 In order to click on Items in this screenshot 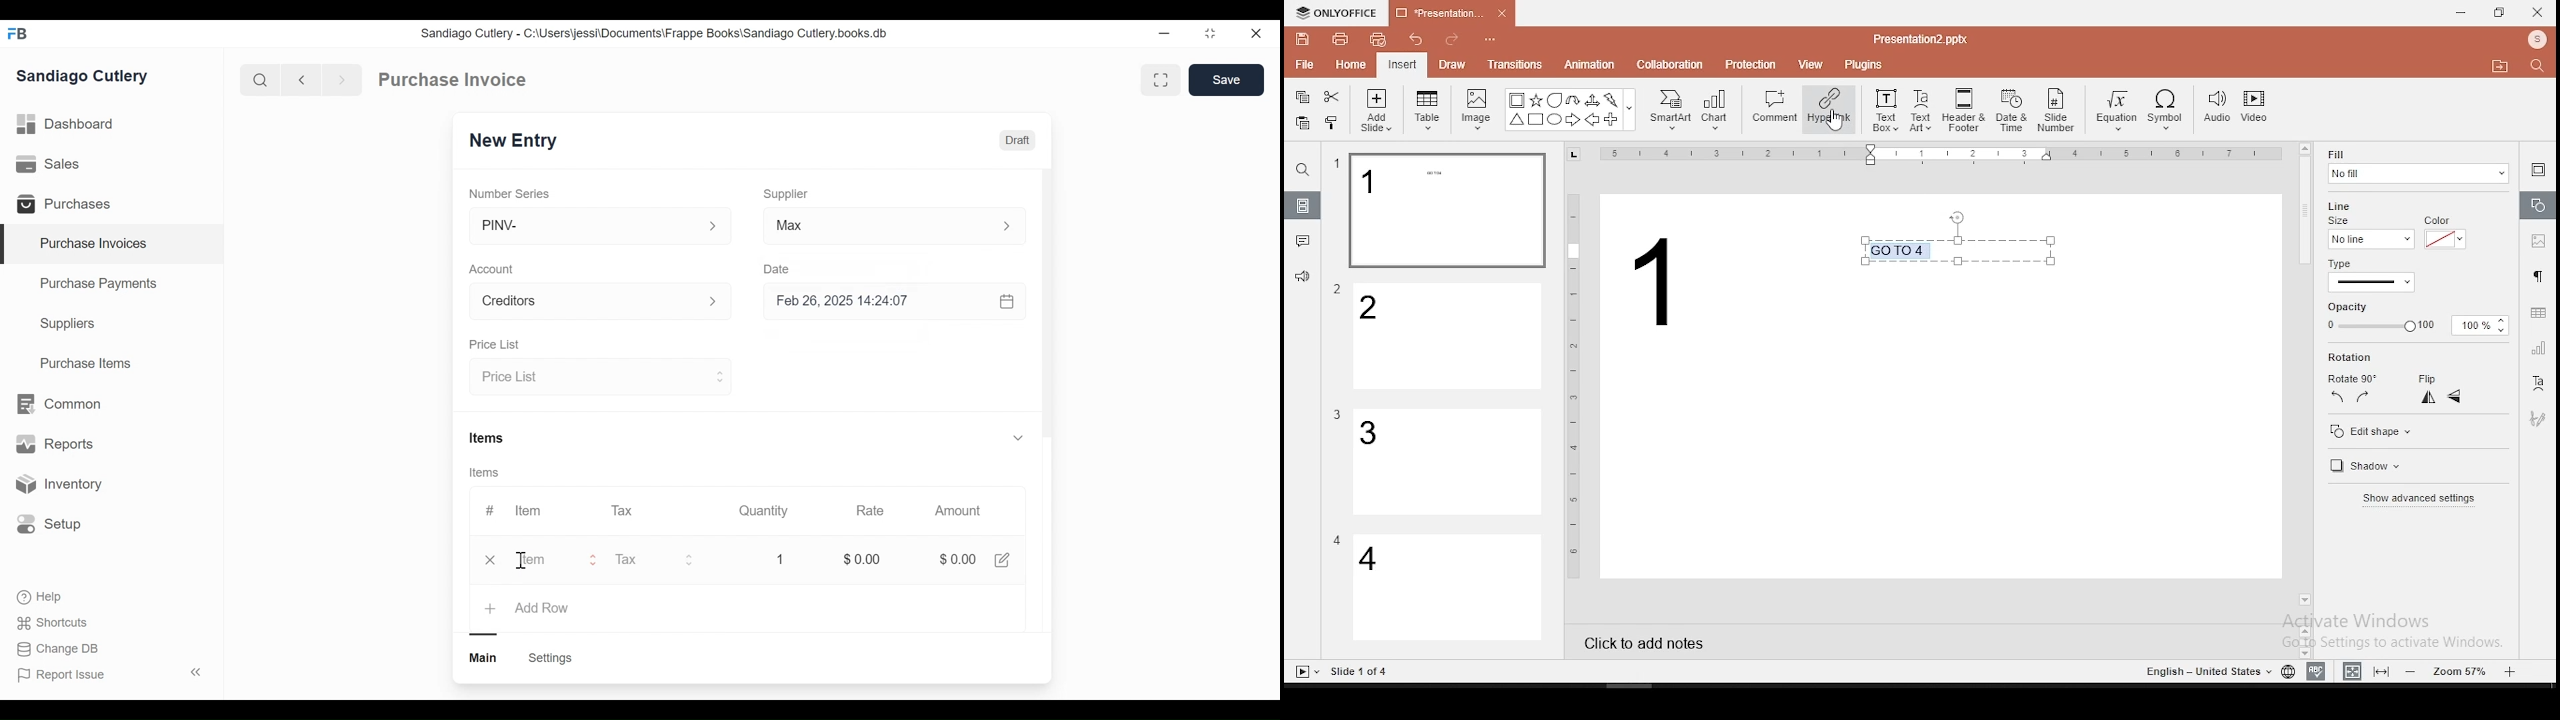, I will do `click(489, 473)`.